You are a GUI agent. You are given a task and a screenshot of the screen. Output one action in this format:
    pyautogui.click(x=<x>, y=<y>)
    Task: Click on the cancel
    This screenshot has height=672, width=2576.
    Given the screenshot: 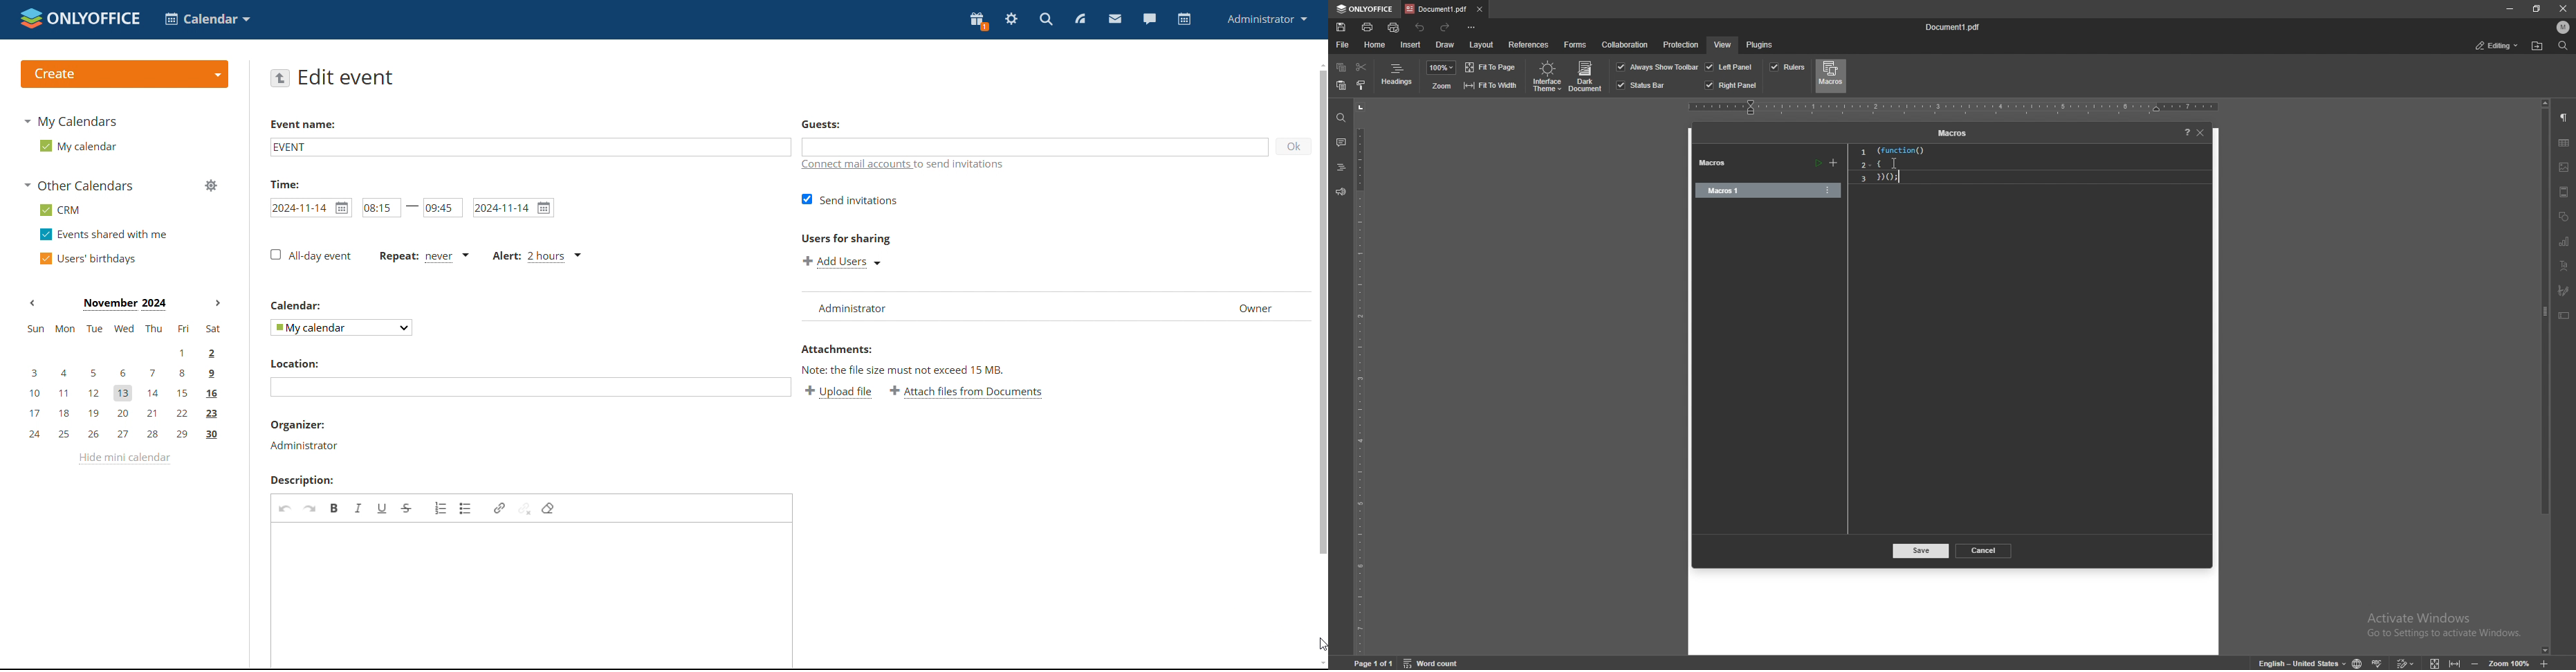 What is the action you would take?
    pyautogui.click(x=1985, y=550)
    